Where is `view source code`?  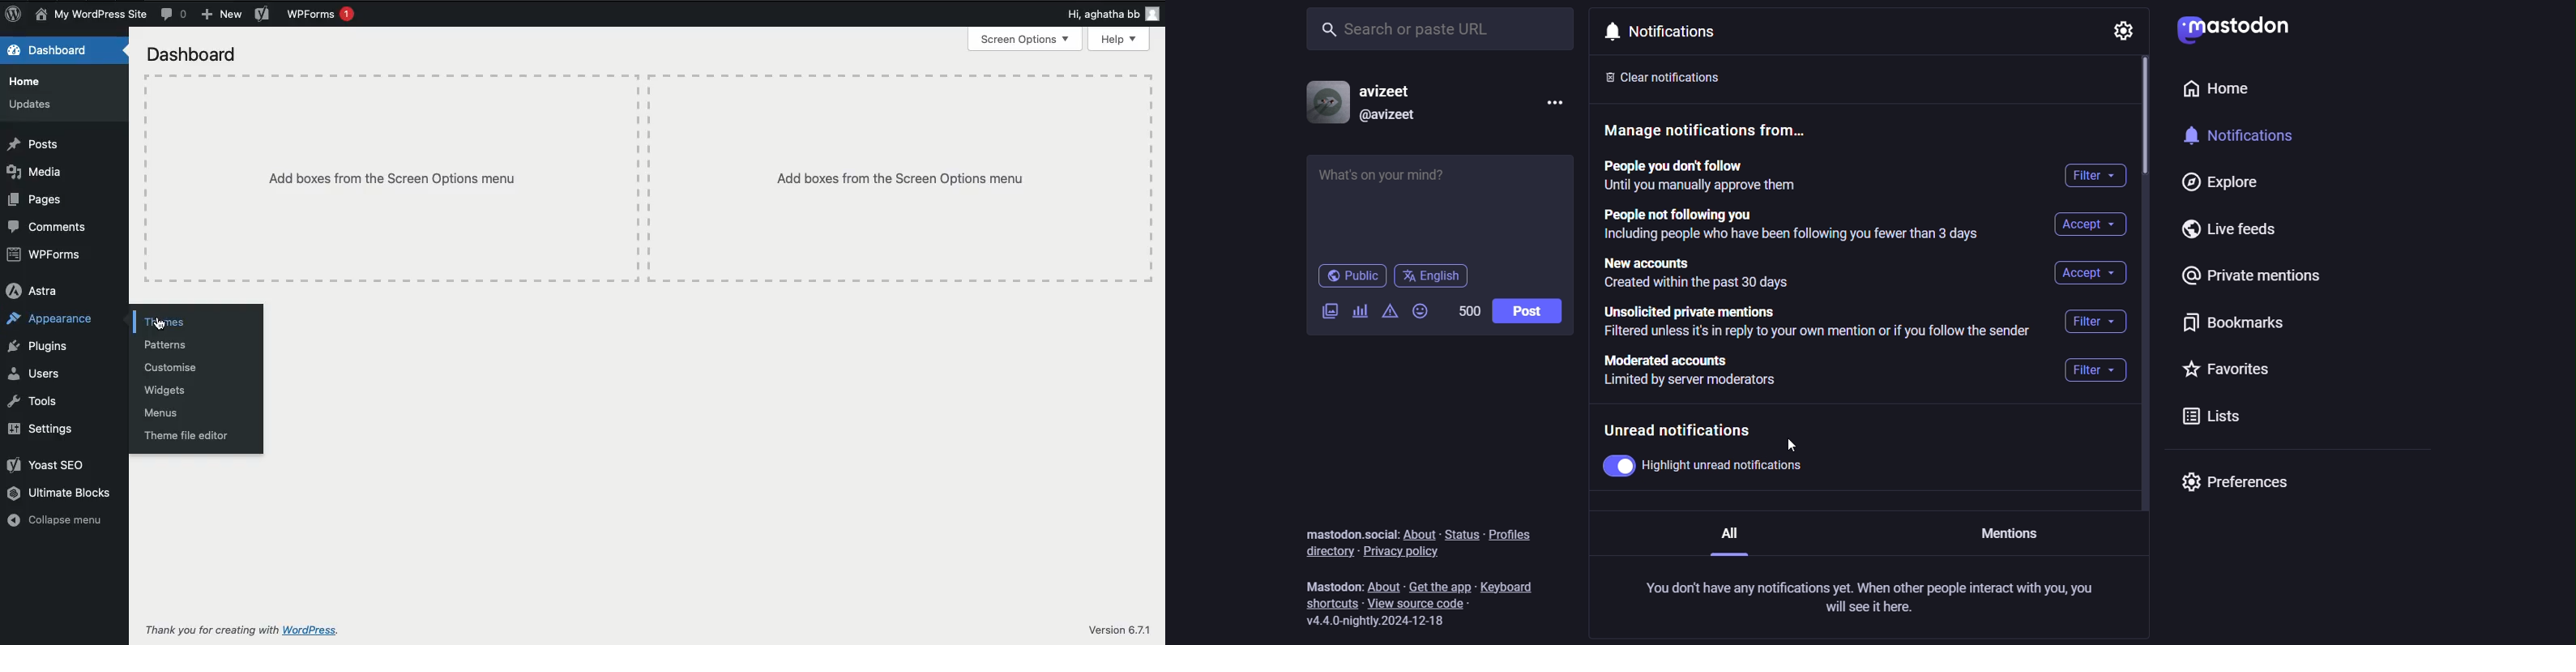 view source code is located at coordinates (1430, 603).